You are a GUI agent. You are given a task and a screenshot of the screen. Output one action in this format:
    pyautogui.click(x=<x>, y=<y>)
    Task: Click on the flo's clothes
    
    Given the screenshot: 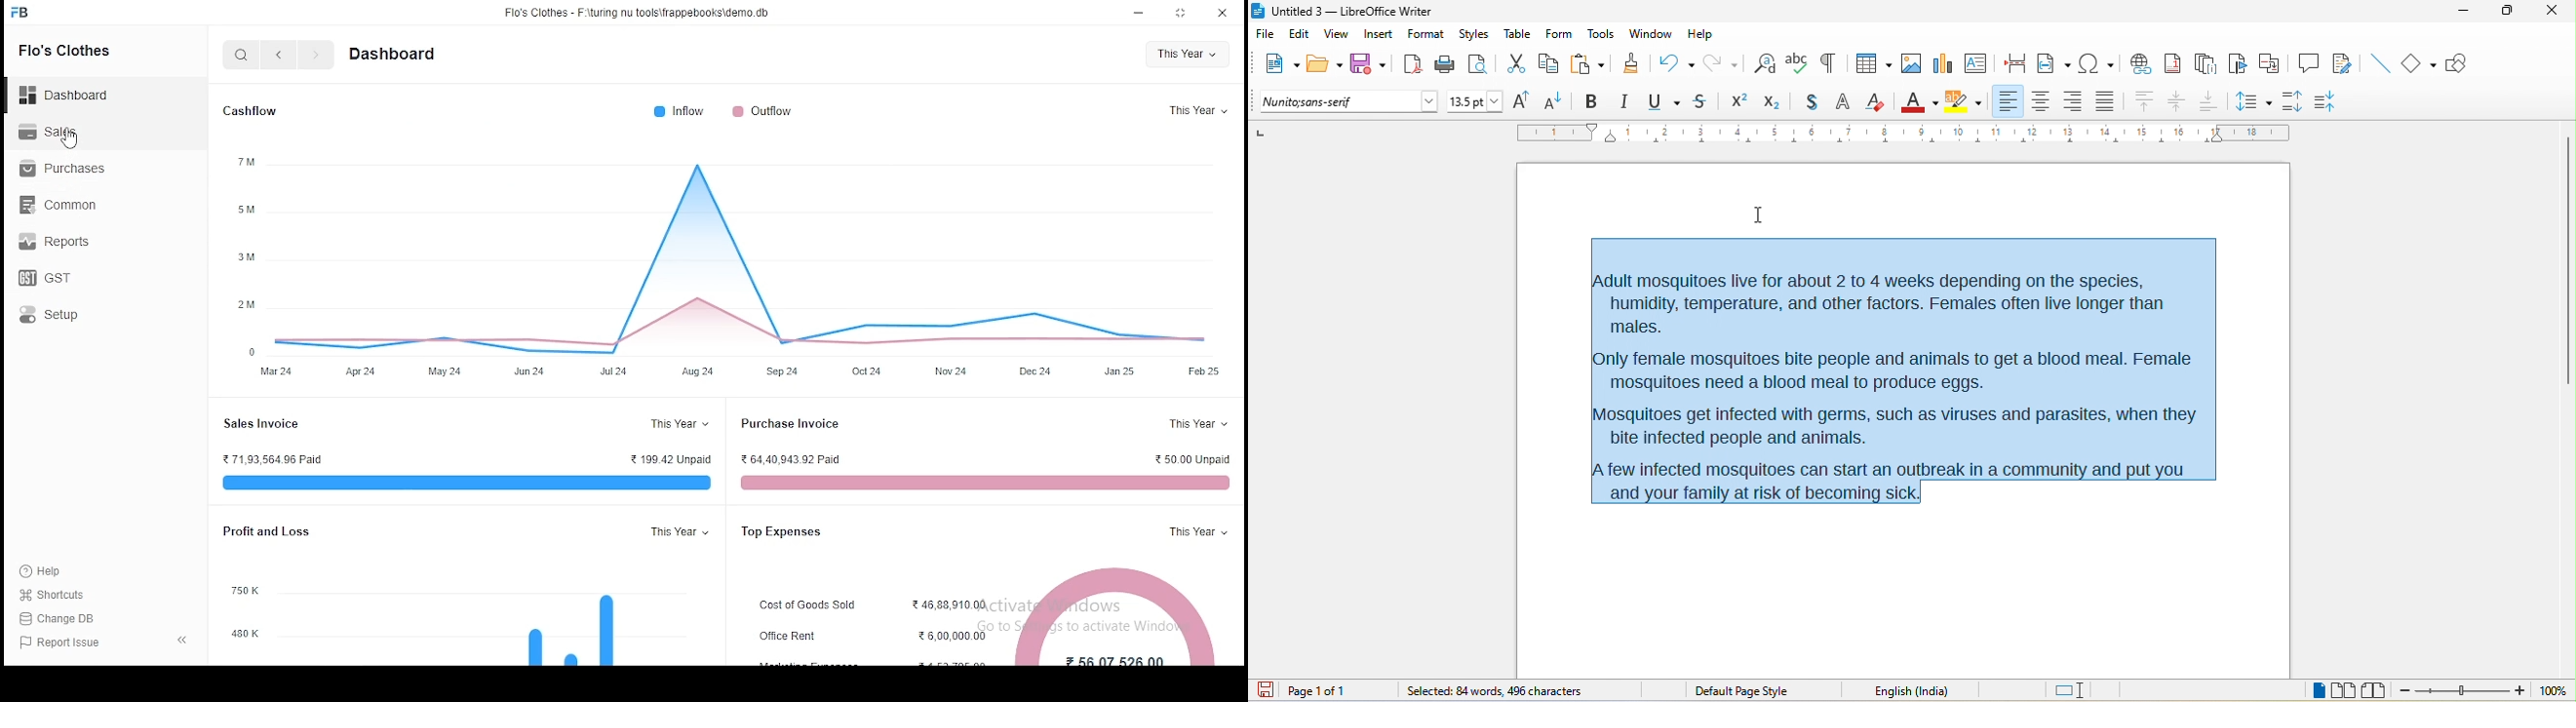 What is the action you would take?
    pyautogui.click(x=65, y=52)
    